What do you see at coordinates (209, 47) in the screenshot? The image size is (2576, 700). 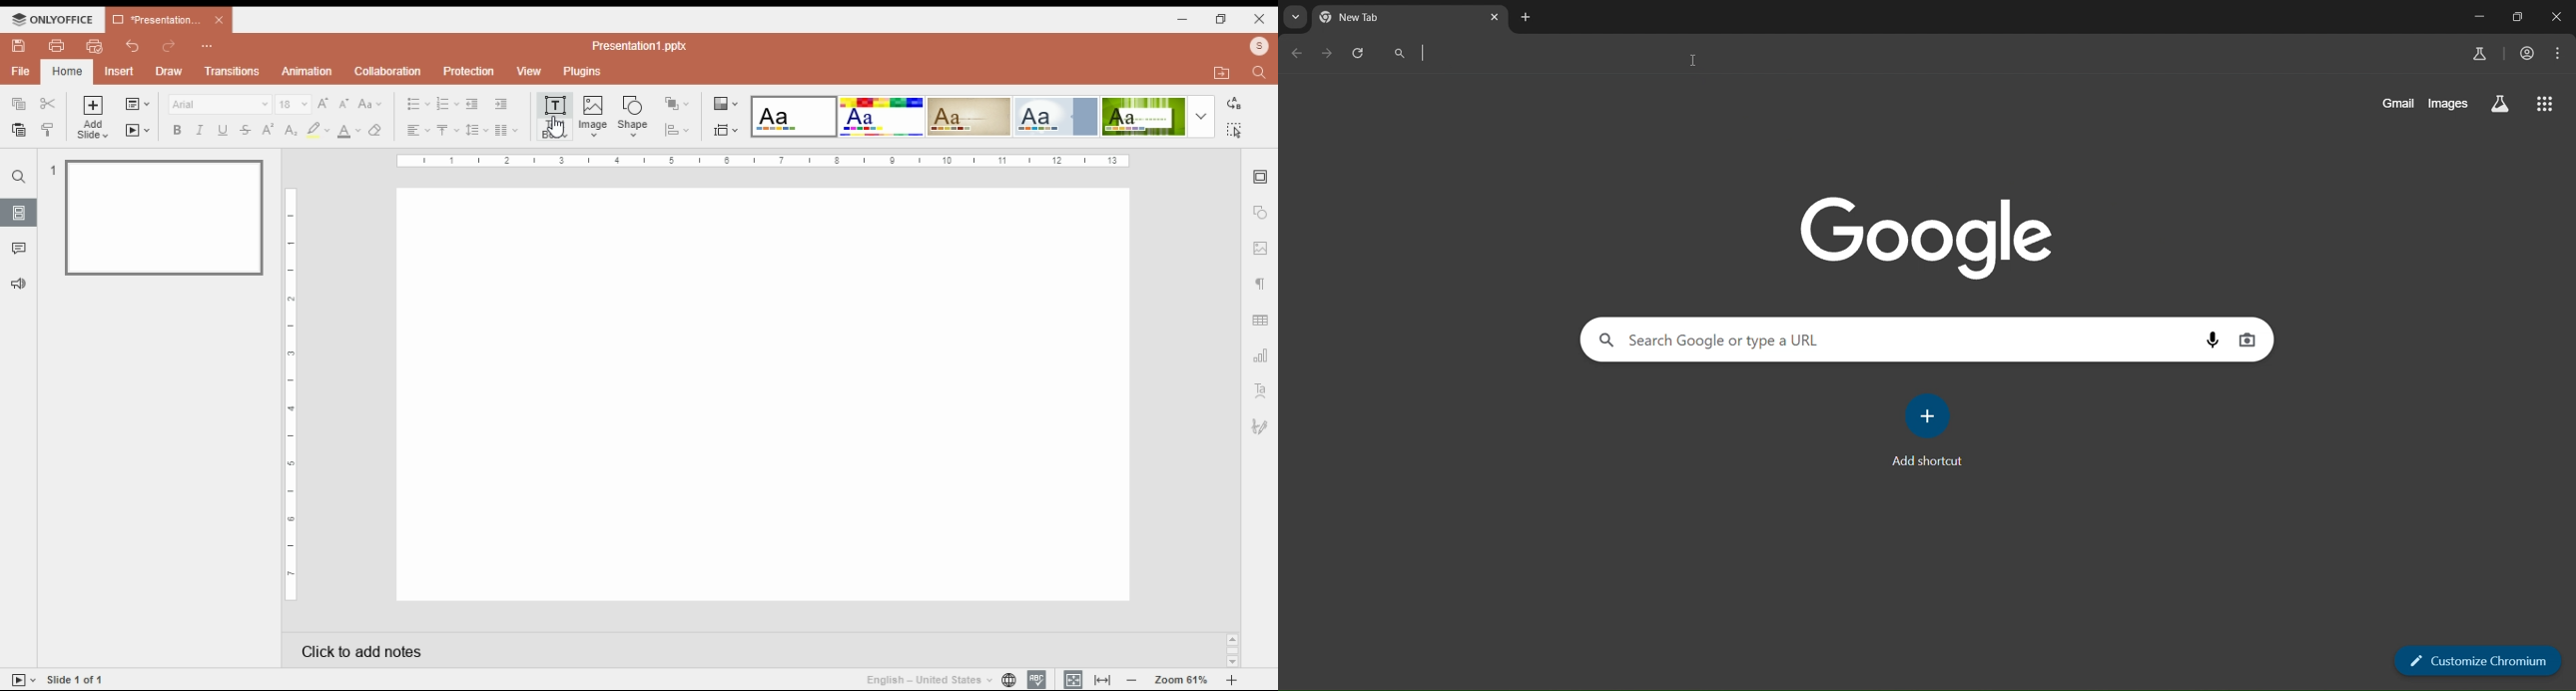 I see `customize quick access` at bounding box center [209, 47].